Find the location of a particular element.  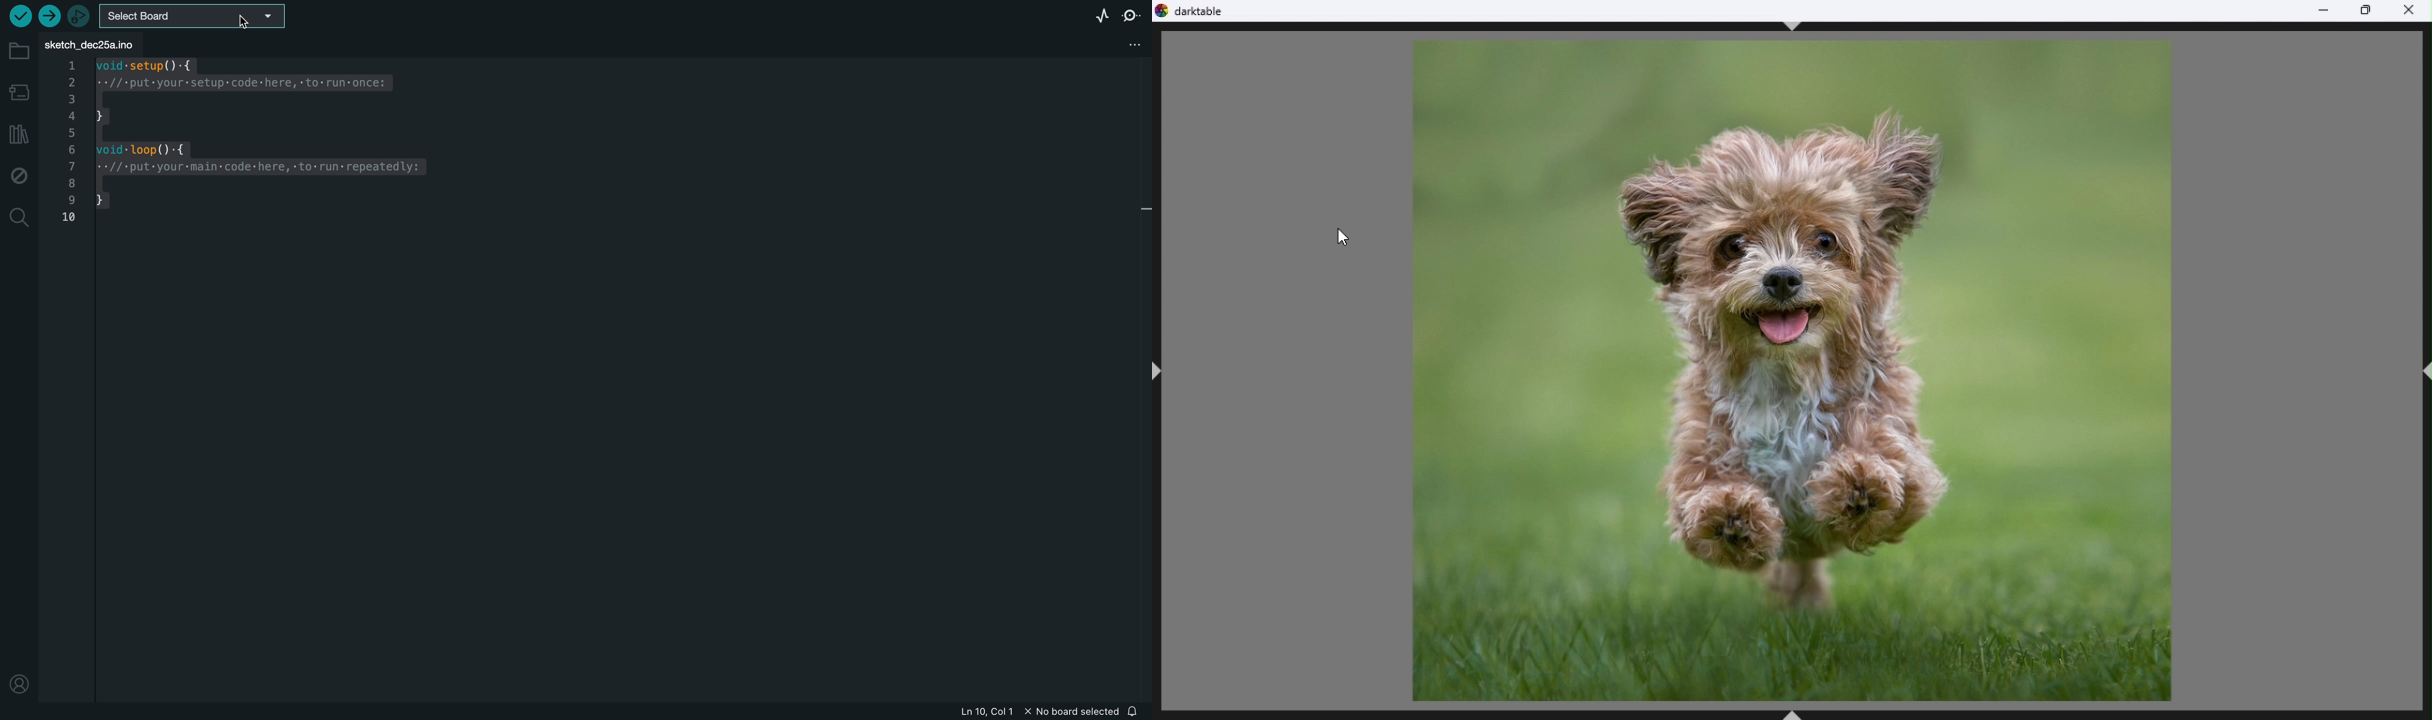

Close close is located at coordinates (2412, 10).